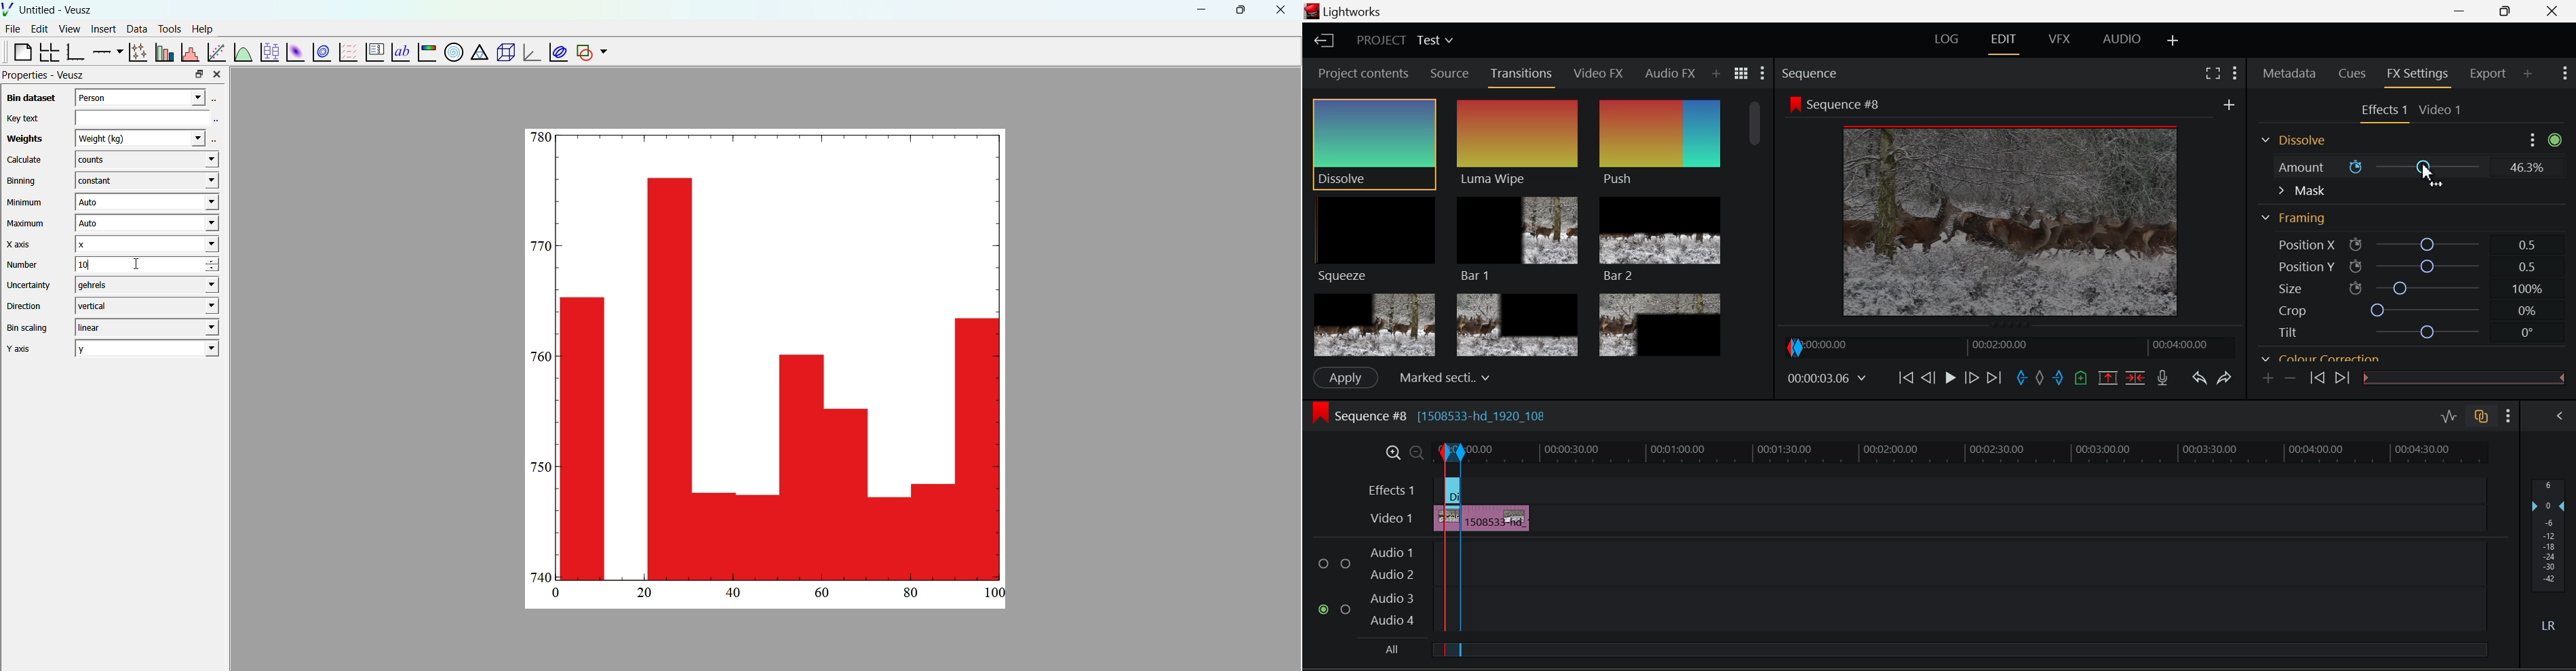 The height and width of the screenshot is (672, 2576). What do you see at coordinates (2400, 310) in the screenshot?
I see `Crop` at bounding box center [2400, 310].